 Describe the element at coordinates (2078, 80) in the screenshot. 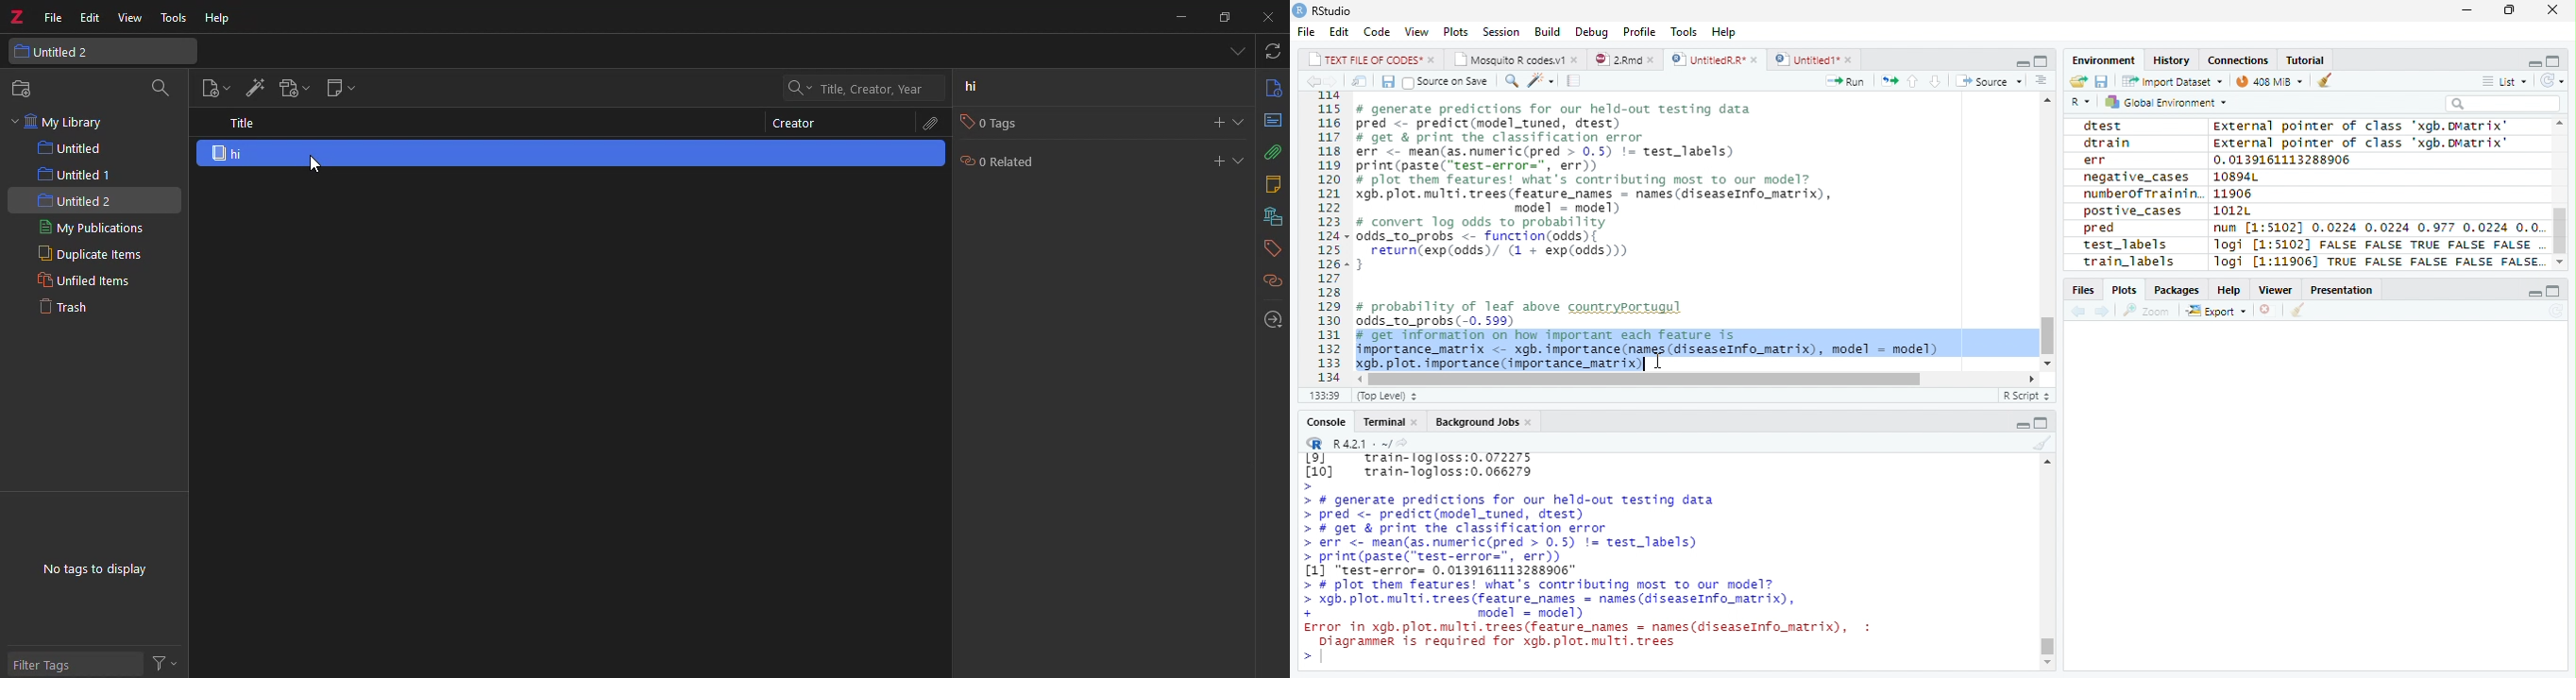

I see `Open folder` at that location.